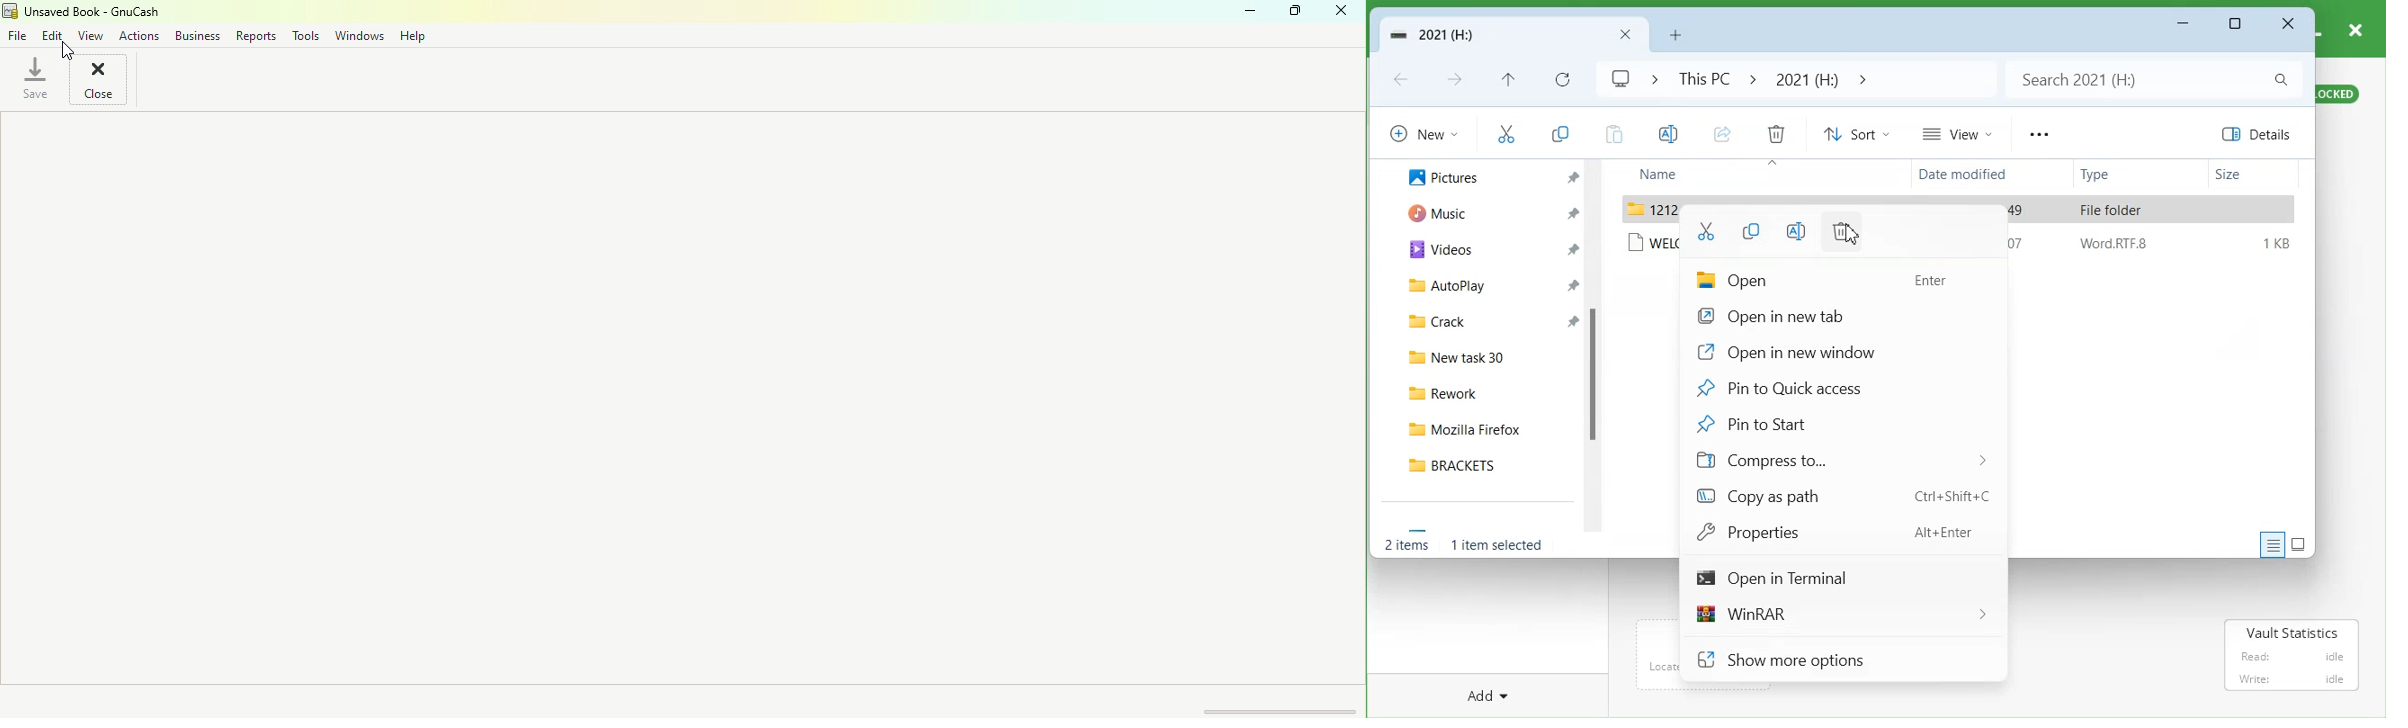 This screenshot has width=2408, height=728. What do you see at coordinates (1701, 78) in the screenshot?
I see `This PC` at bounding box center [1701, 78].